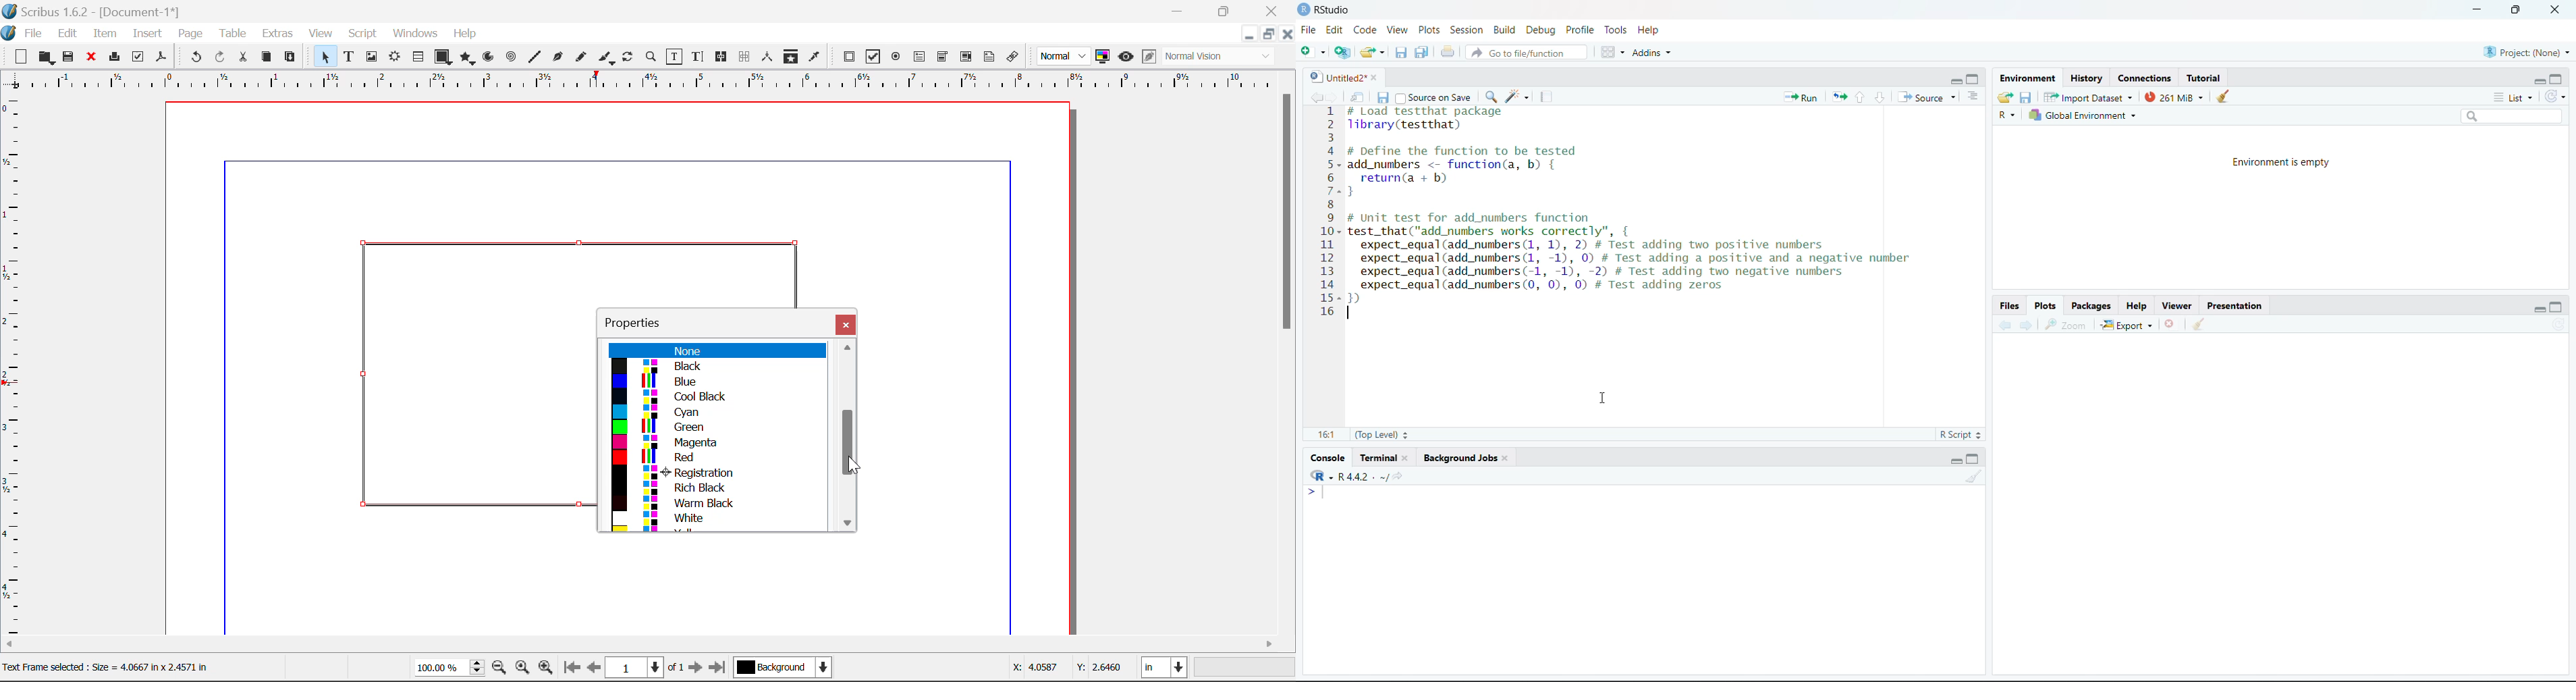 This screenshot has height=700, width=2576. I want to click on Clear workspace, so click(2199, 324).